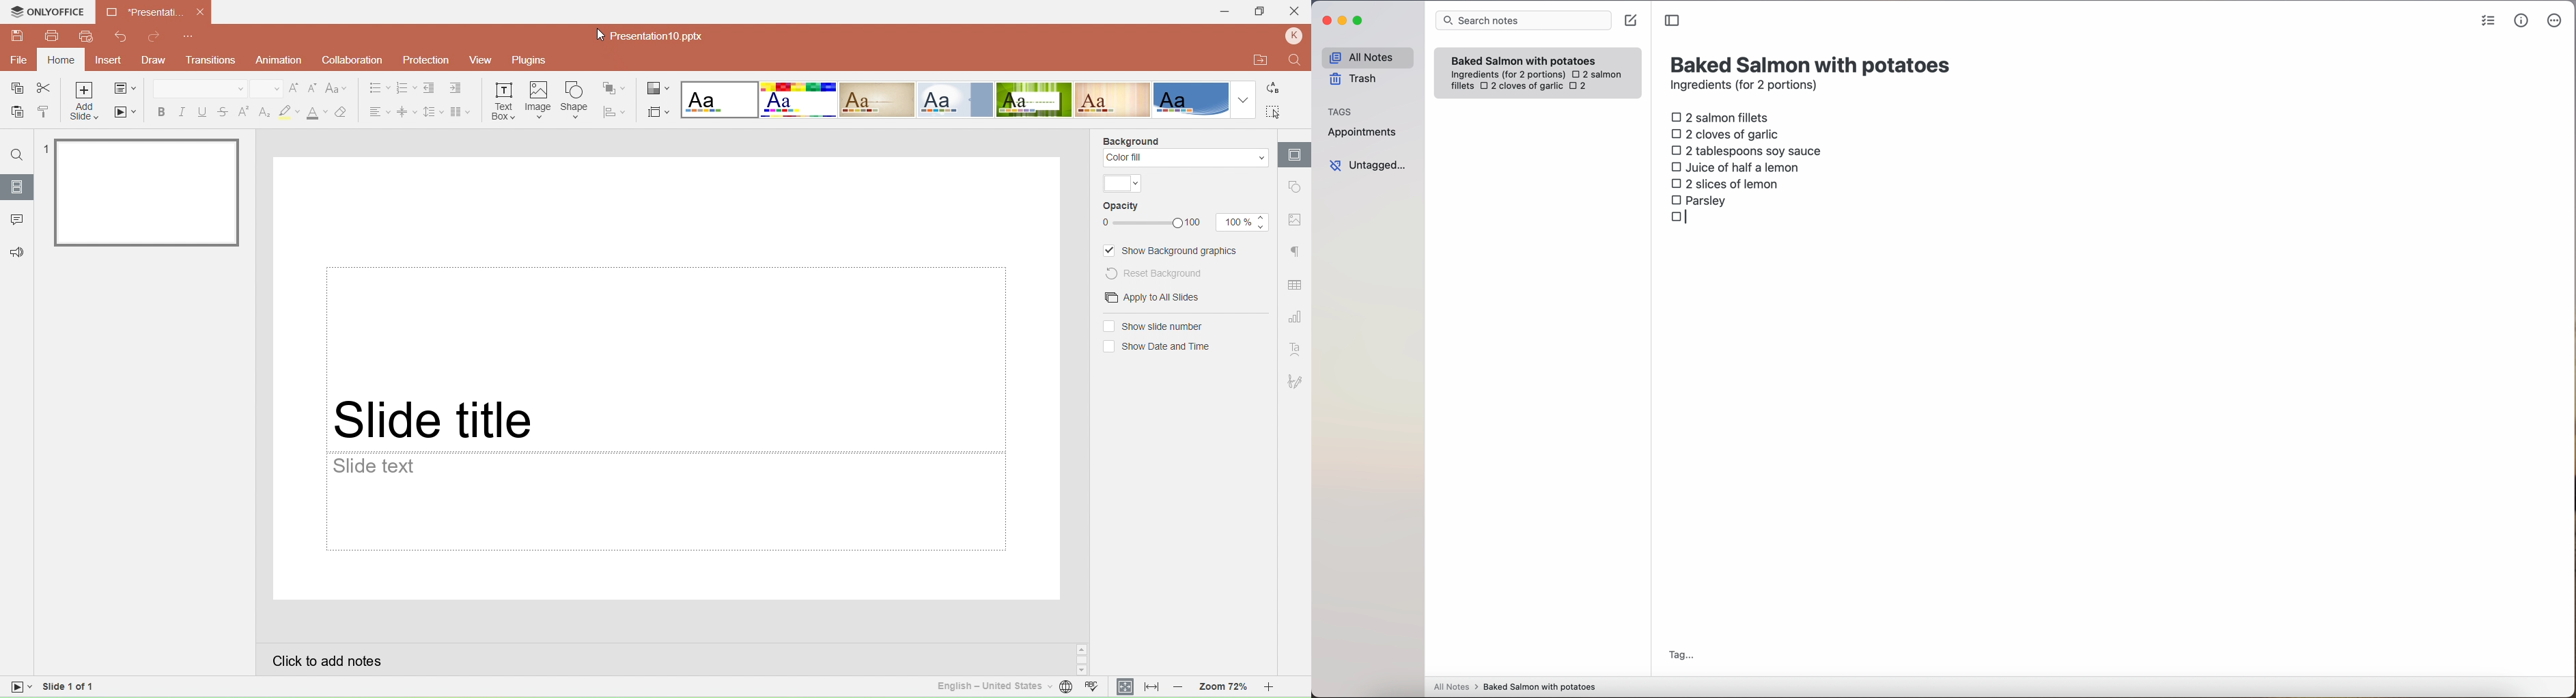  Describe the element at coordinates (264, 111) in the screenshot. I see `Subscript` at that location.